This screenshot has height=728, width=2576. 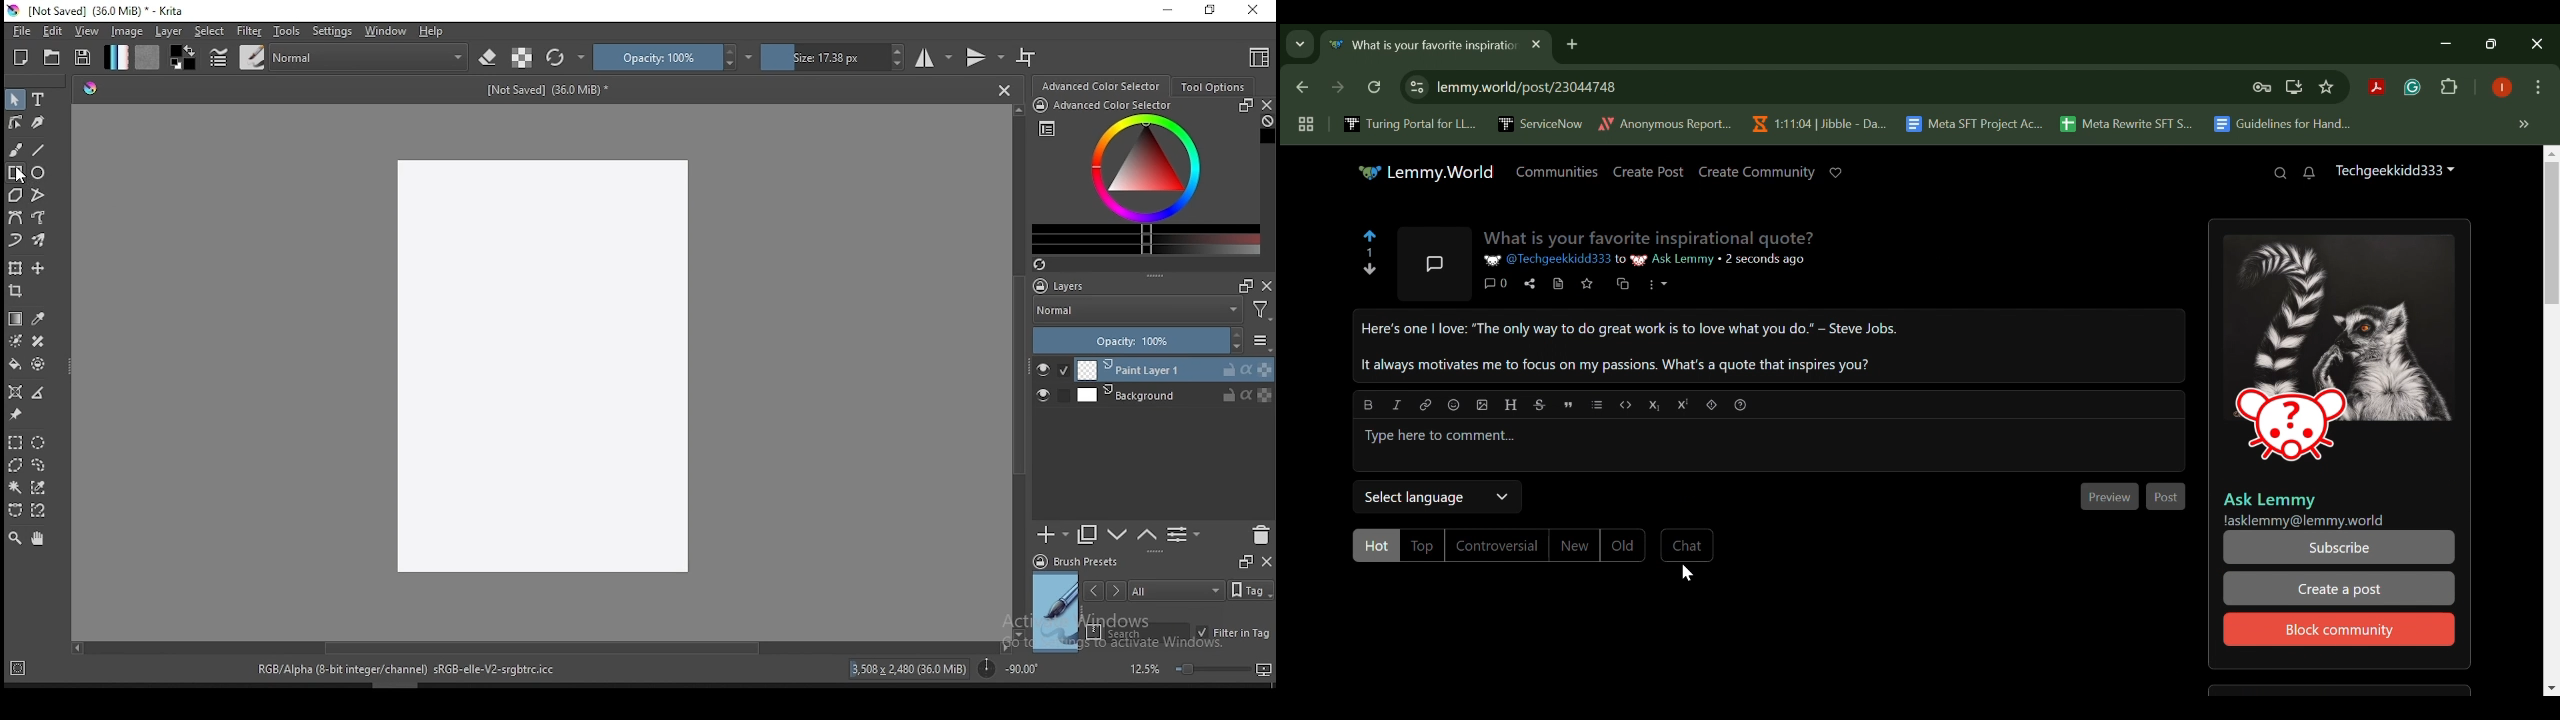 What do you see at coordinates (126, 31) in the screenshot?
I see `image` at bounding box center [126, 31].